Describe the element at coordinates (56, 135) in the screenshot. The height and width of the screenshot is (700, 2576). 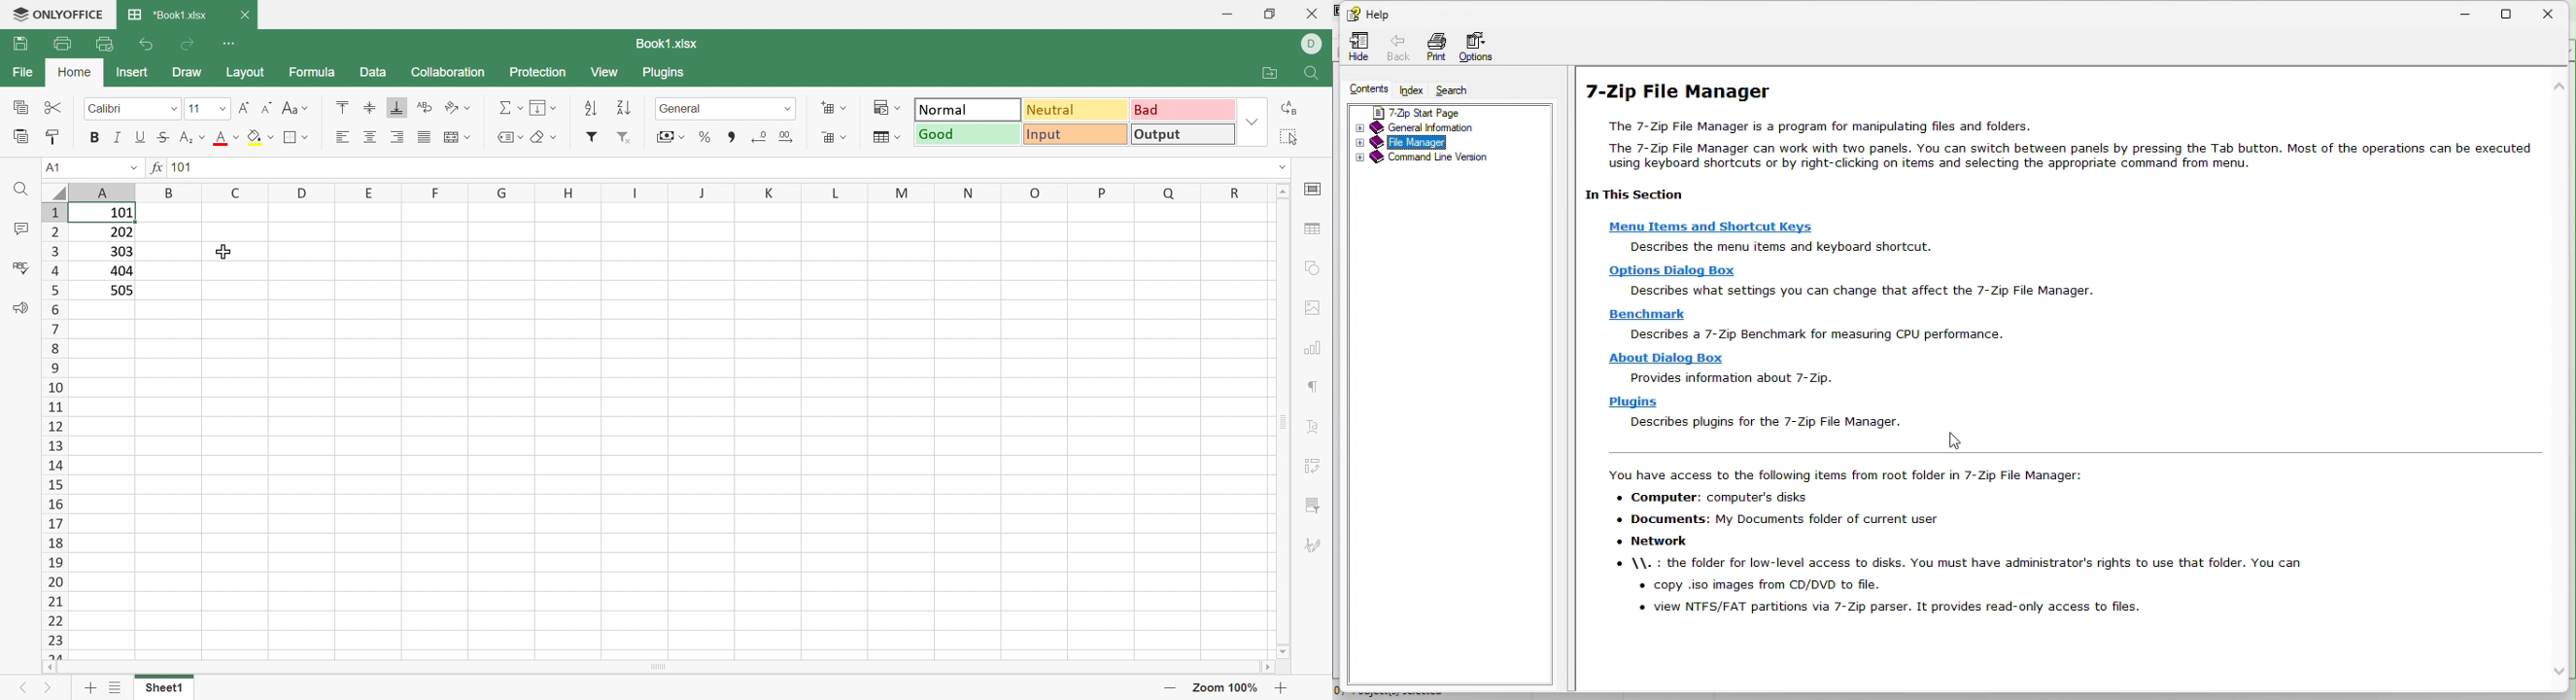
I see `Copy Style` at that location.